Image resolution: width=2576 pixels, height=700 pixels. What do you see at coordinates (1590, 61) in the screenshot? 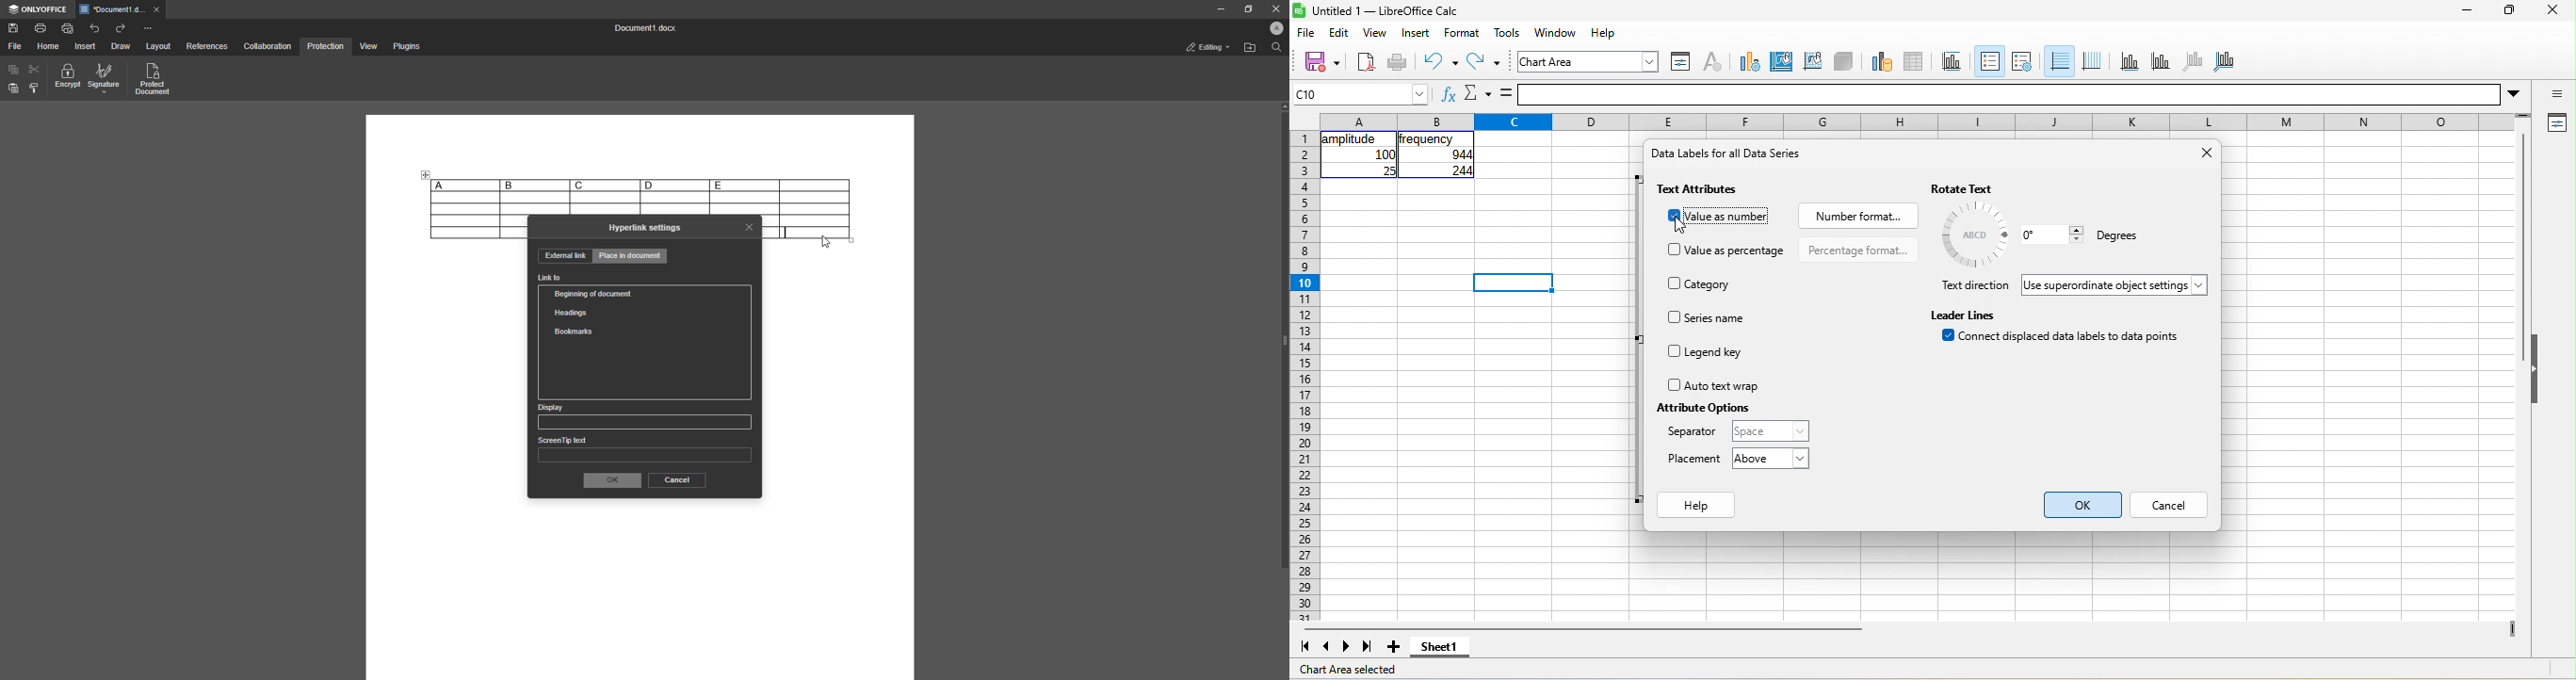
I see `chart` at bounding box center [1590, 61].